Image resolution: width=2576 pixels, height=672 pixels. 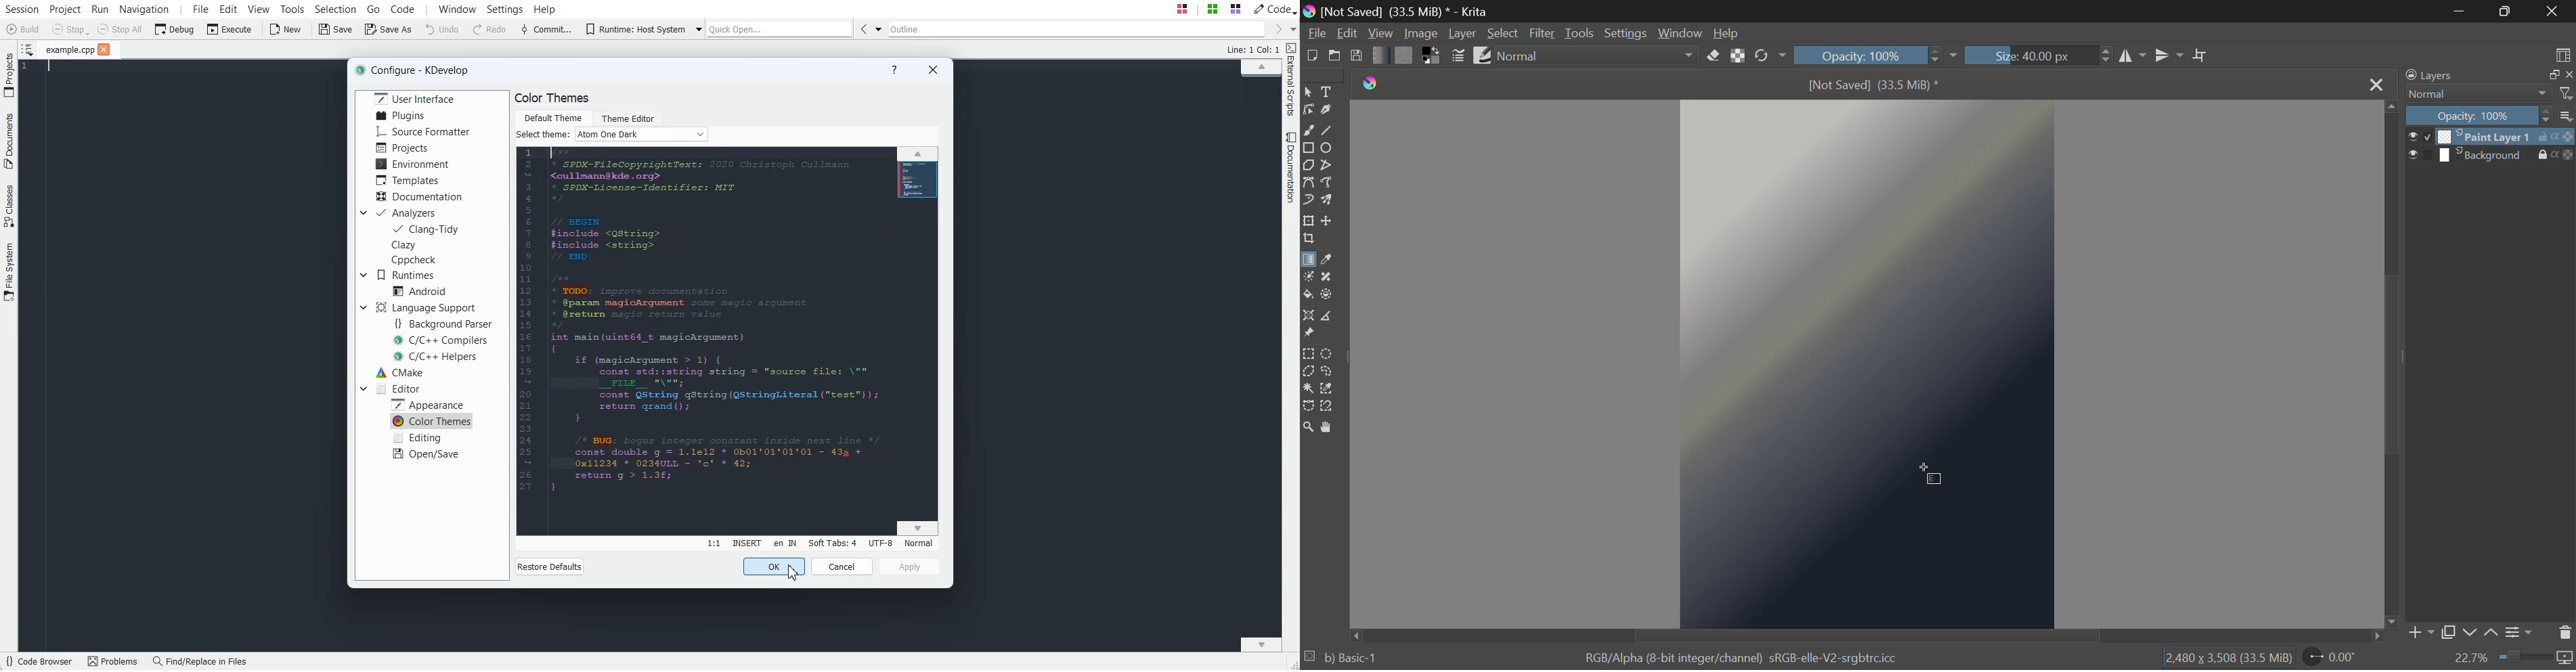 What do you see at coordinates (2551, 75) in the screenshot?
I see `full screen` at bounding box center [2551, 75].